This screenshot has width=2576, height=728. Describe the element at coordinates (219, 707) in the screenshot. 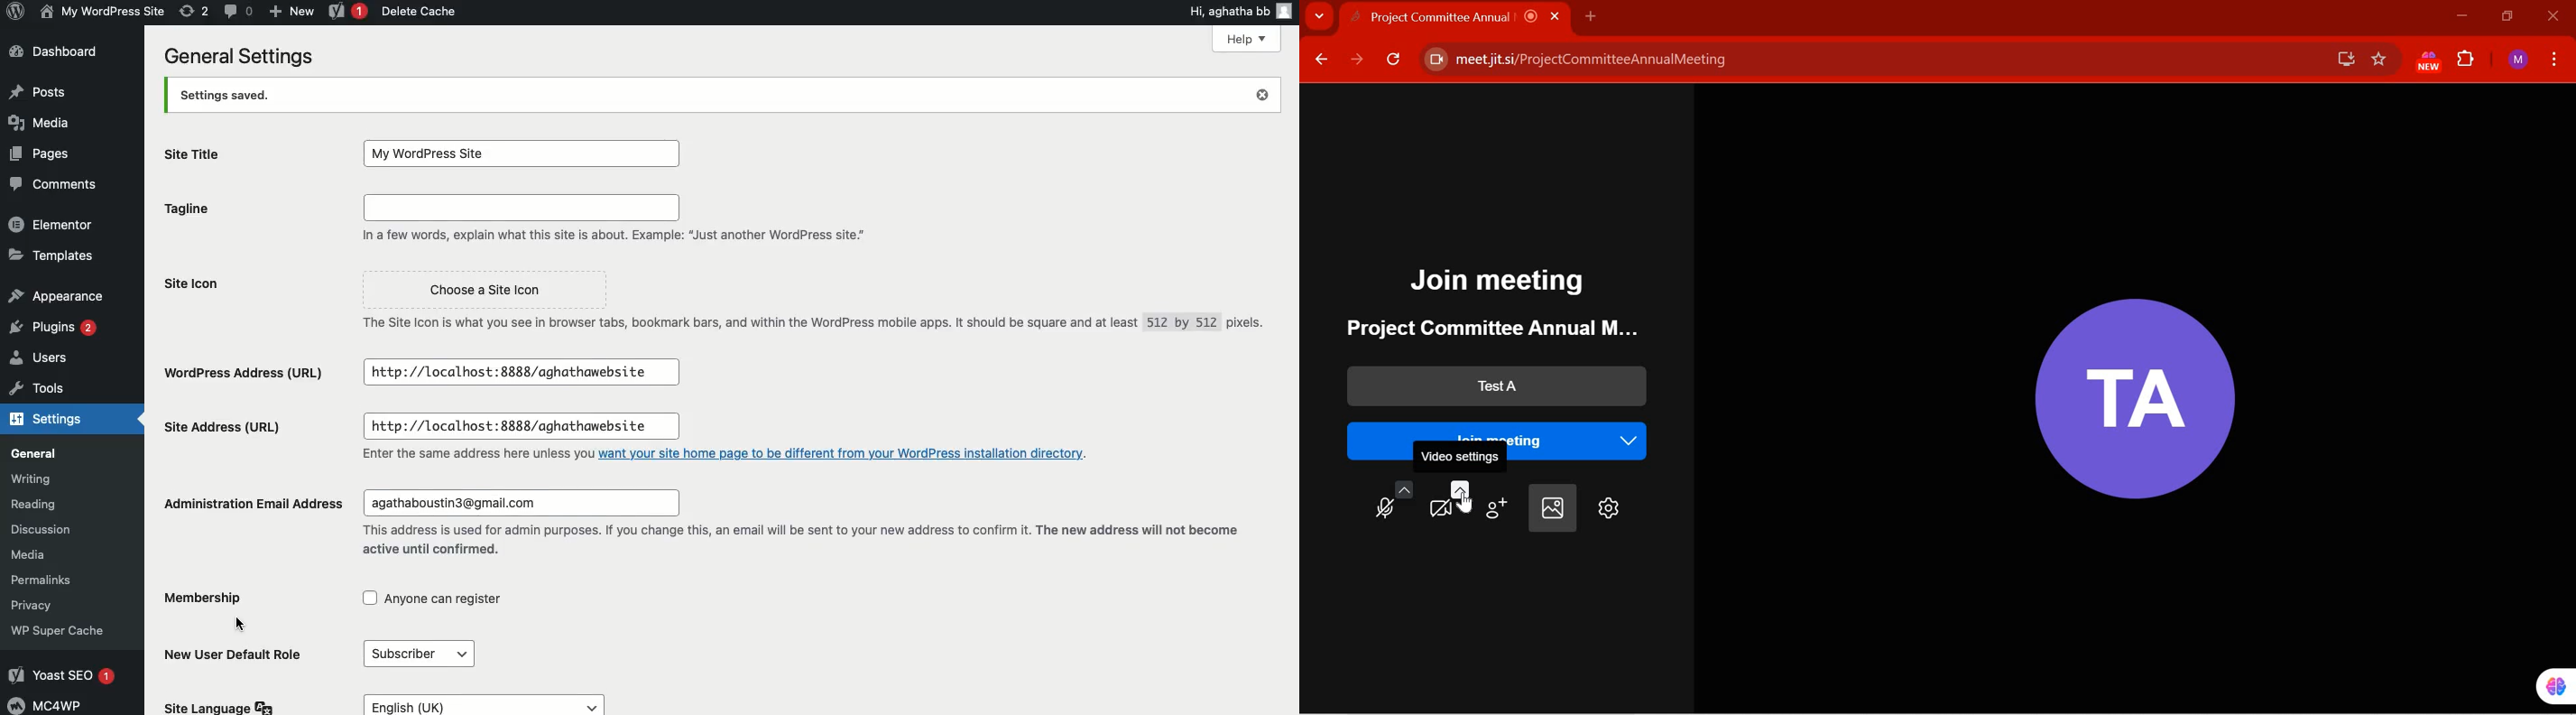

I see `Site language` at that location.